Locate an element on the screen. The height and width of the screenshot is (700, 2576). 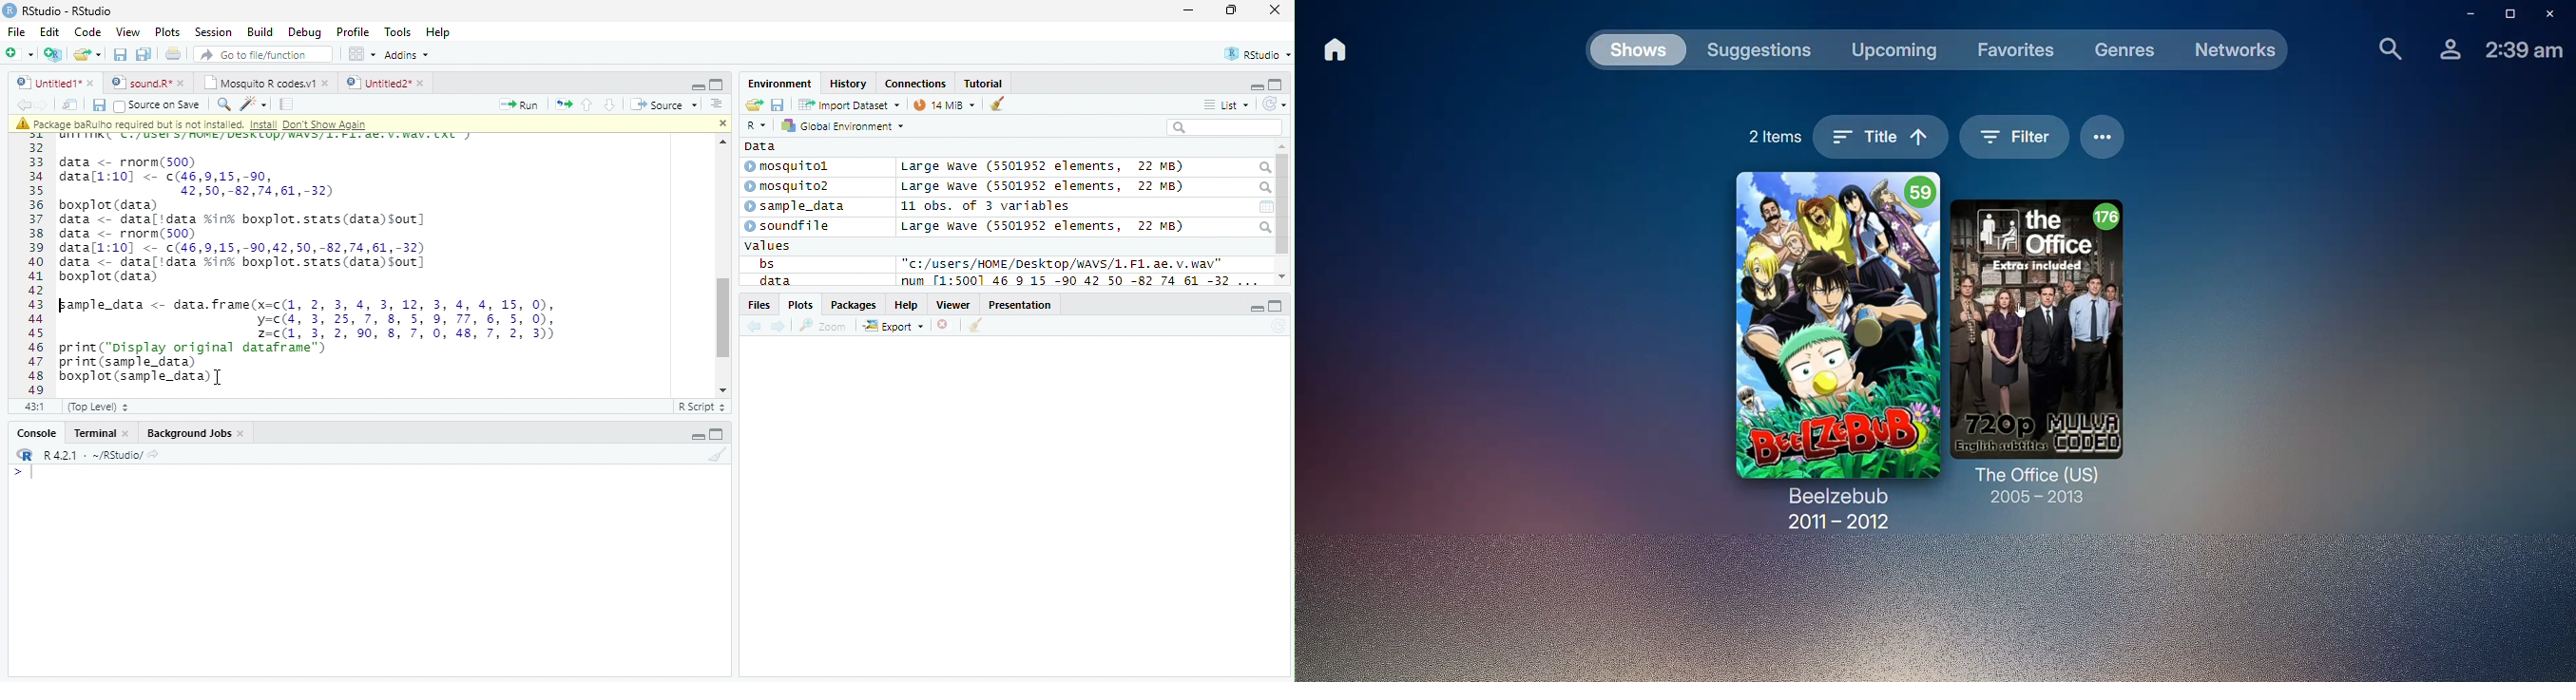
Go to fie/function is located at coordinates (263, 54).